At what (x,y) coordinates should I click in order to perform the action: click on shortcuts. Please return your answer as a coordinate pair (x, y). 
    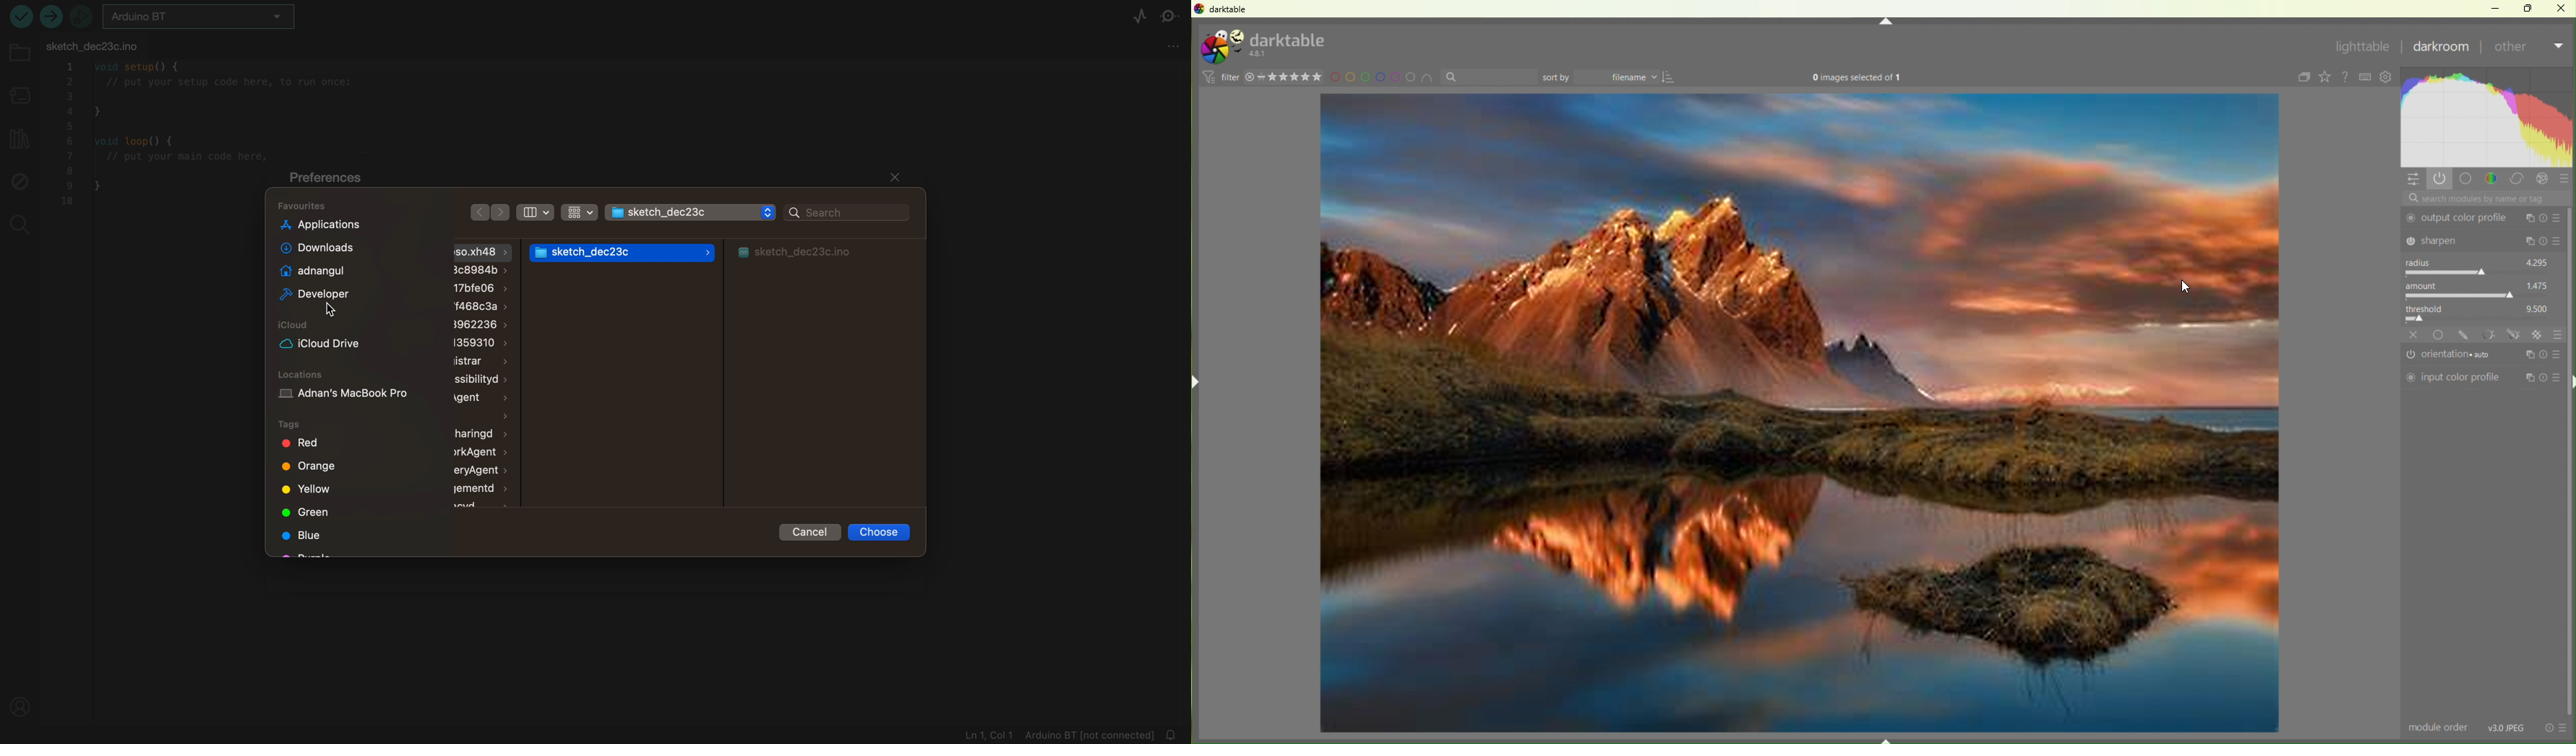
    Looking at the image, I should click on (2366, 77).